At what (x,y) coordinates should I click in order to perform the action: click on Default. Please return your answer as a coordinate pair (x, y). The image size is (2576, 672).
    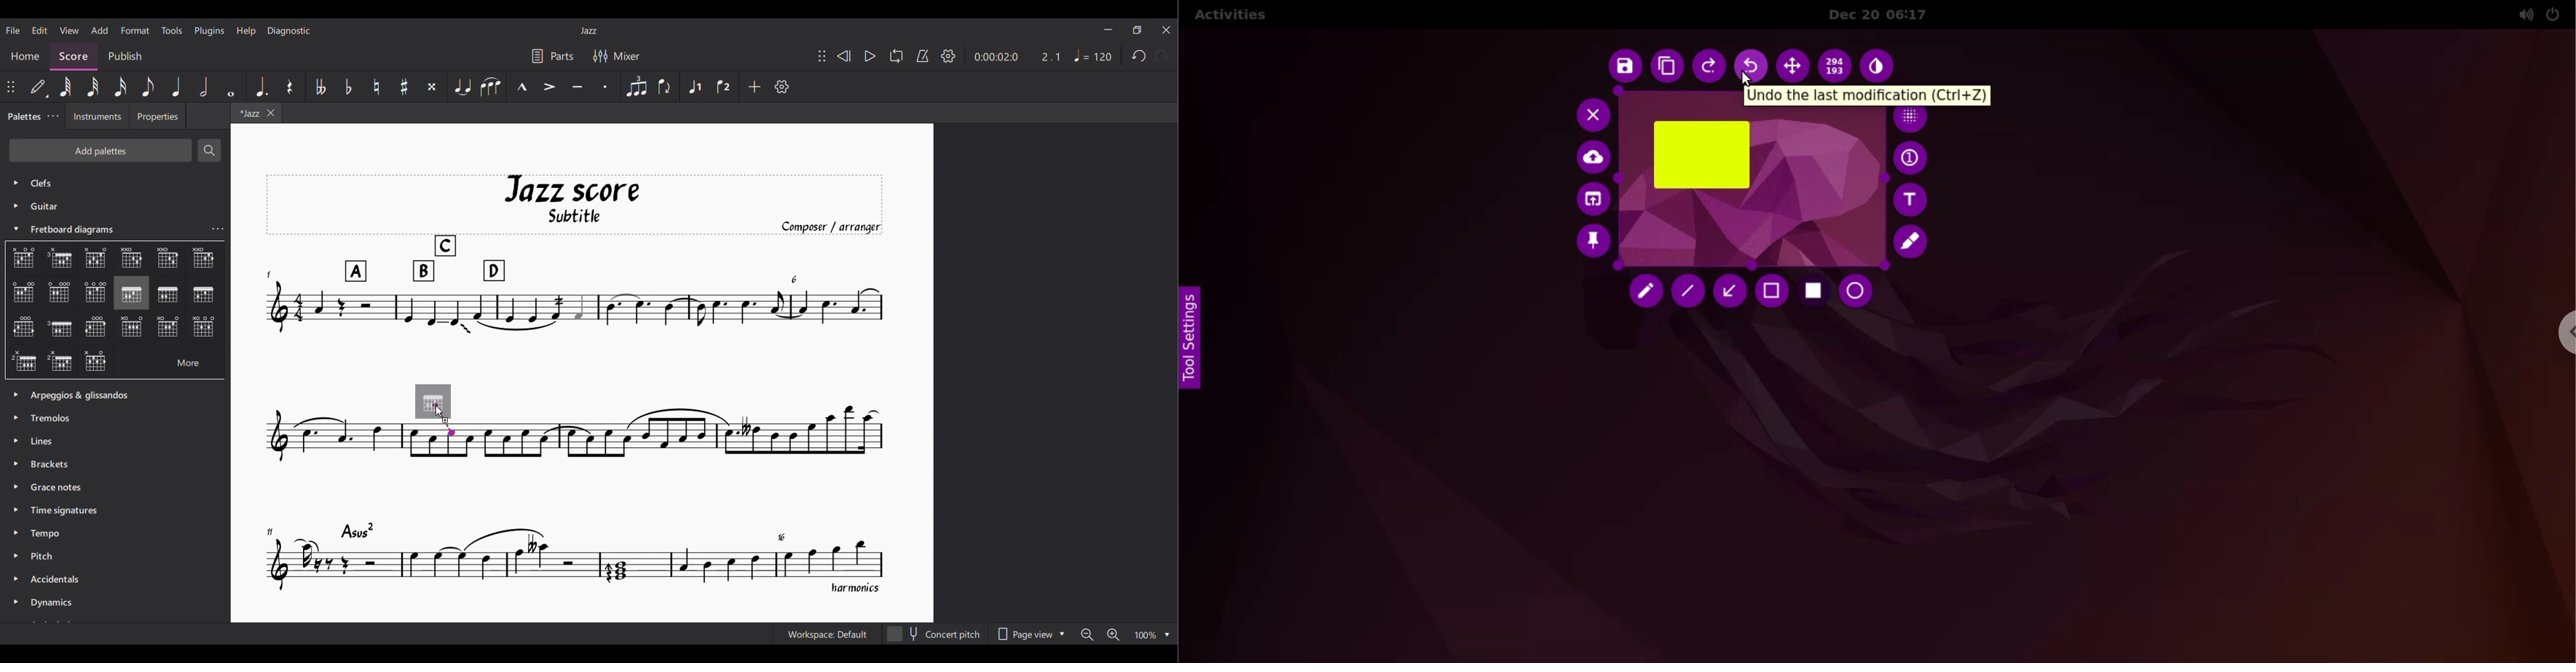
    Looking at the image, I should click on (38, 87).